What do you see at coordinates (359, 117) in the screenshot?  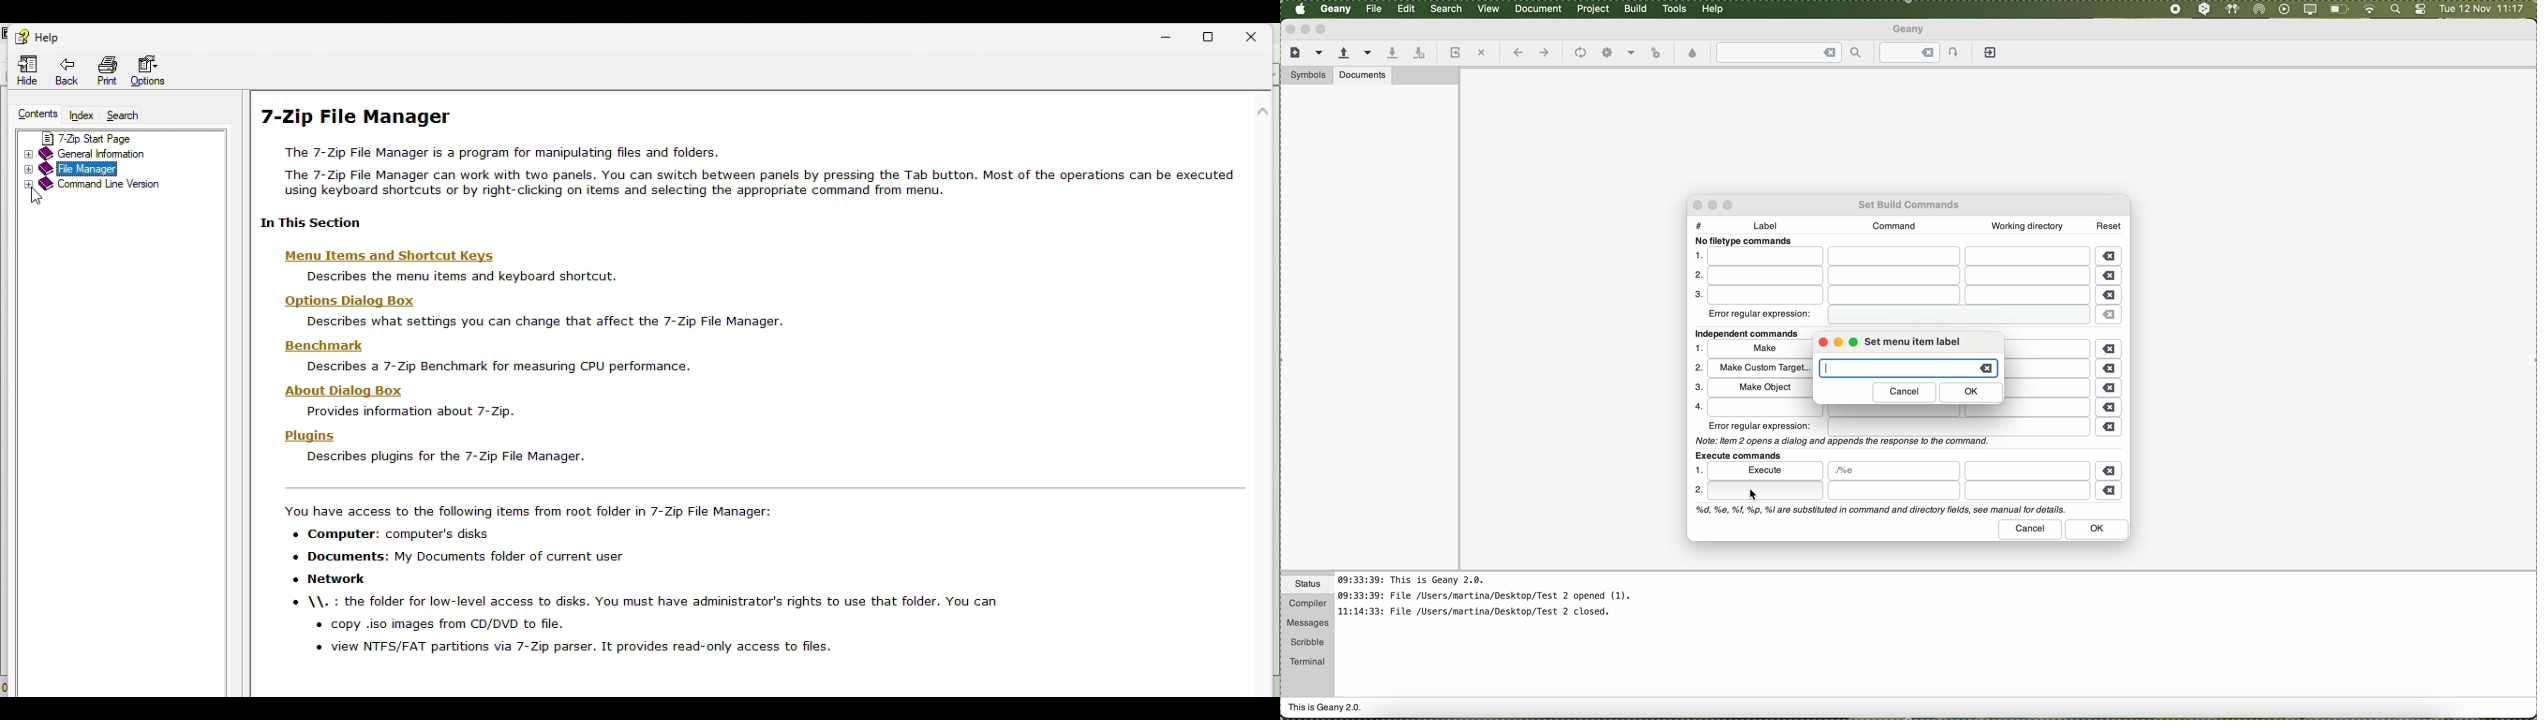 I see `7-Zip File Manager` at bounding box center [359, 117].